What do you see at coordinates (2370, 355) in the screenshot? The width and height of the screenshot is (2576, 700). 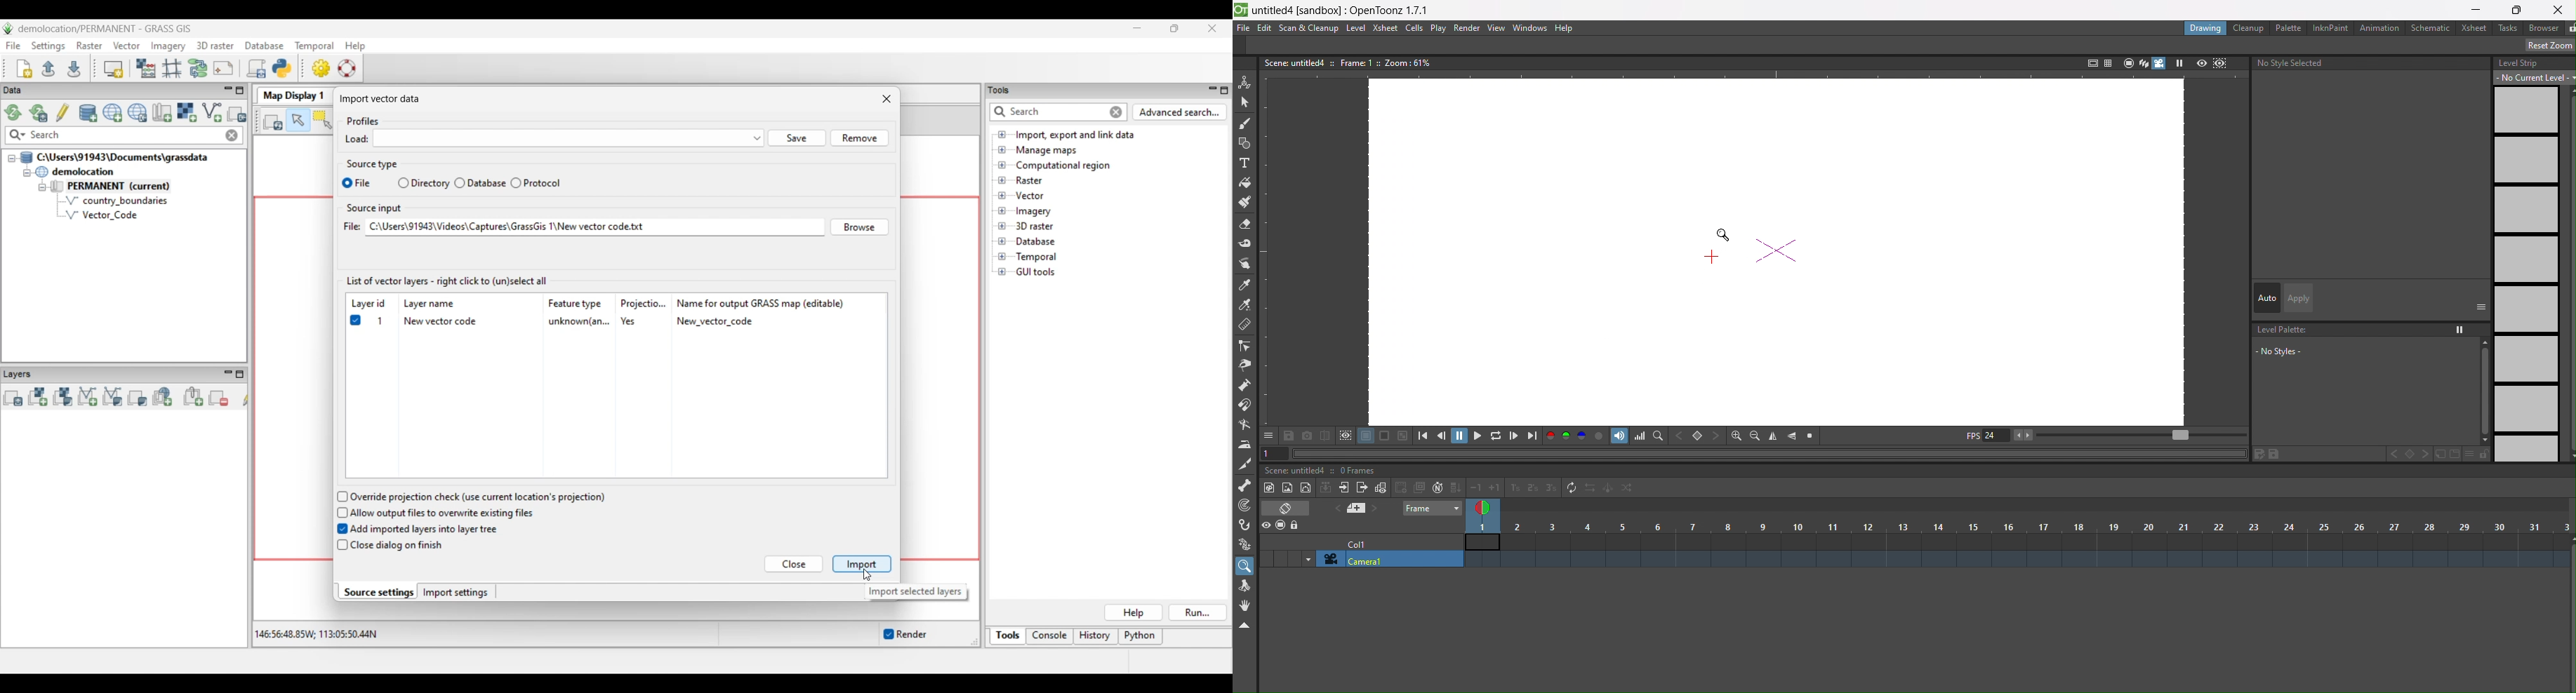 I see `level palette` at bounding box center [2370, 355].